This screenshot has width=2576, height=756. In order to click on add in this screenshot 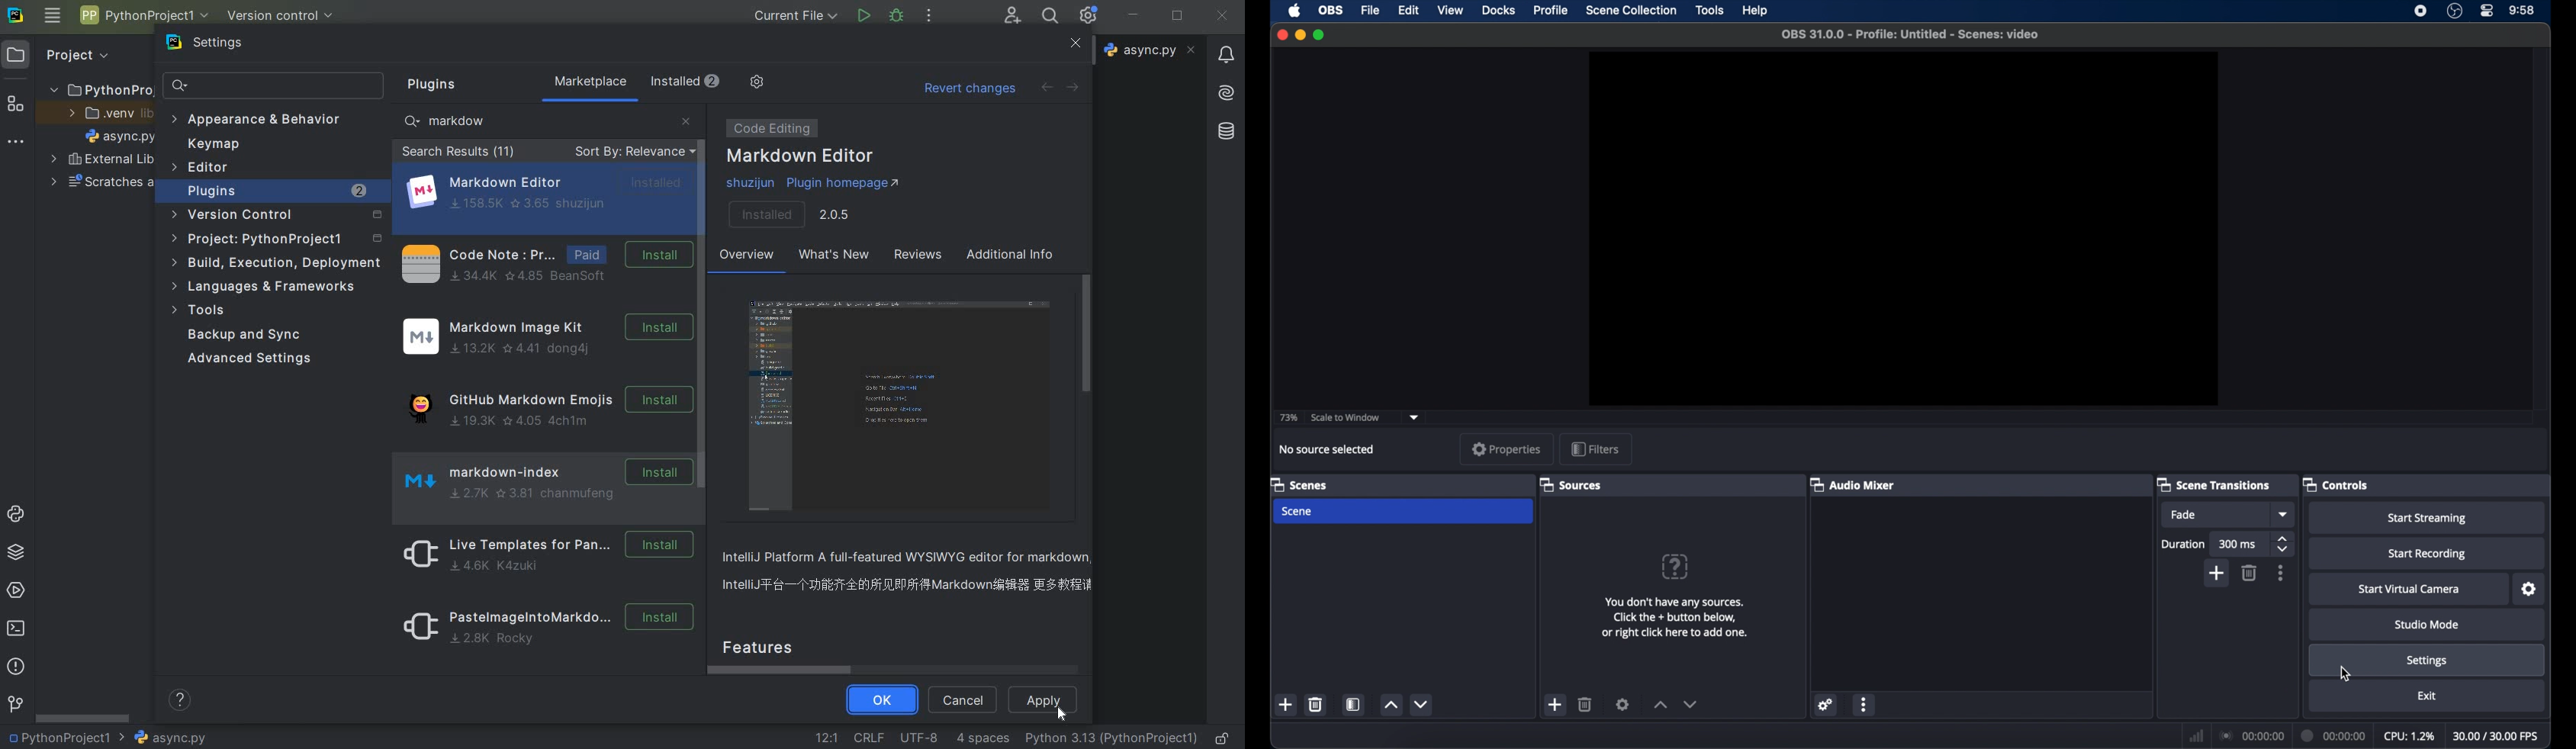, I will do `click(2216, 574)`.